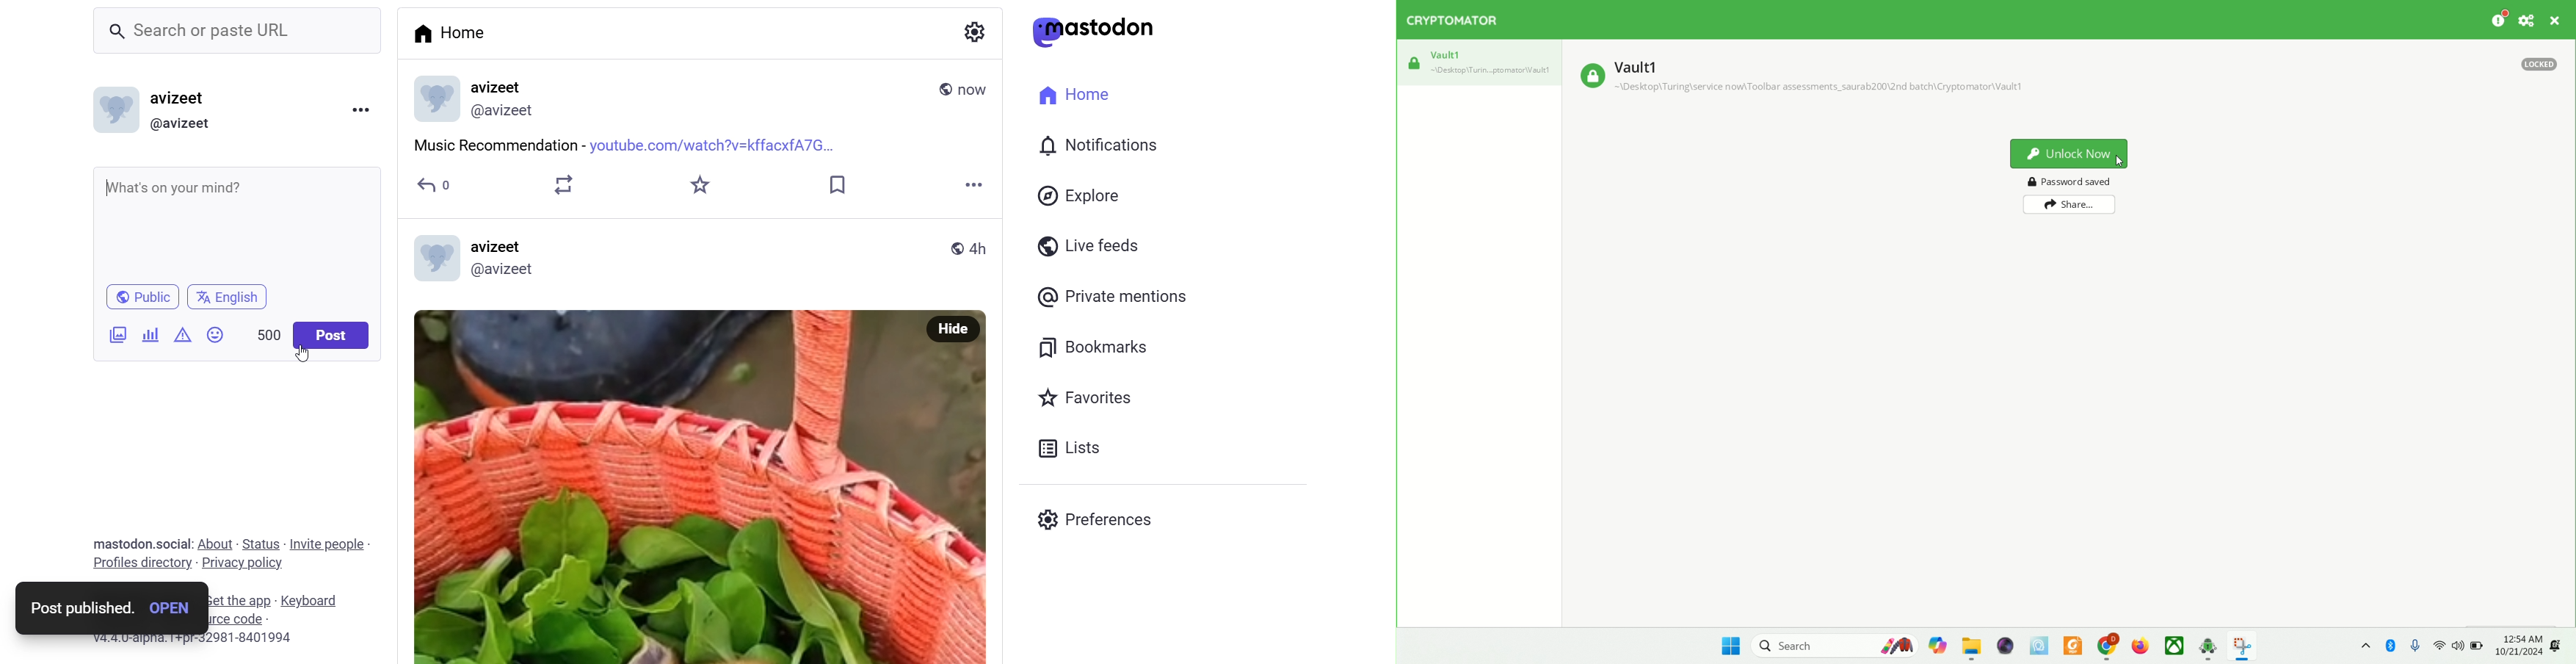 The width and height of the screenshot is (2576, 672). I want to click on Home, so click(454, 32).